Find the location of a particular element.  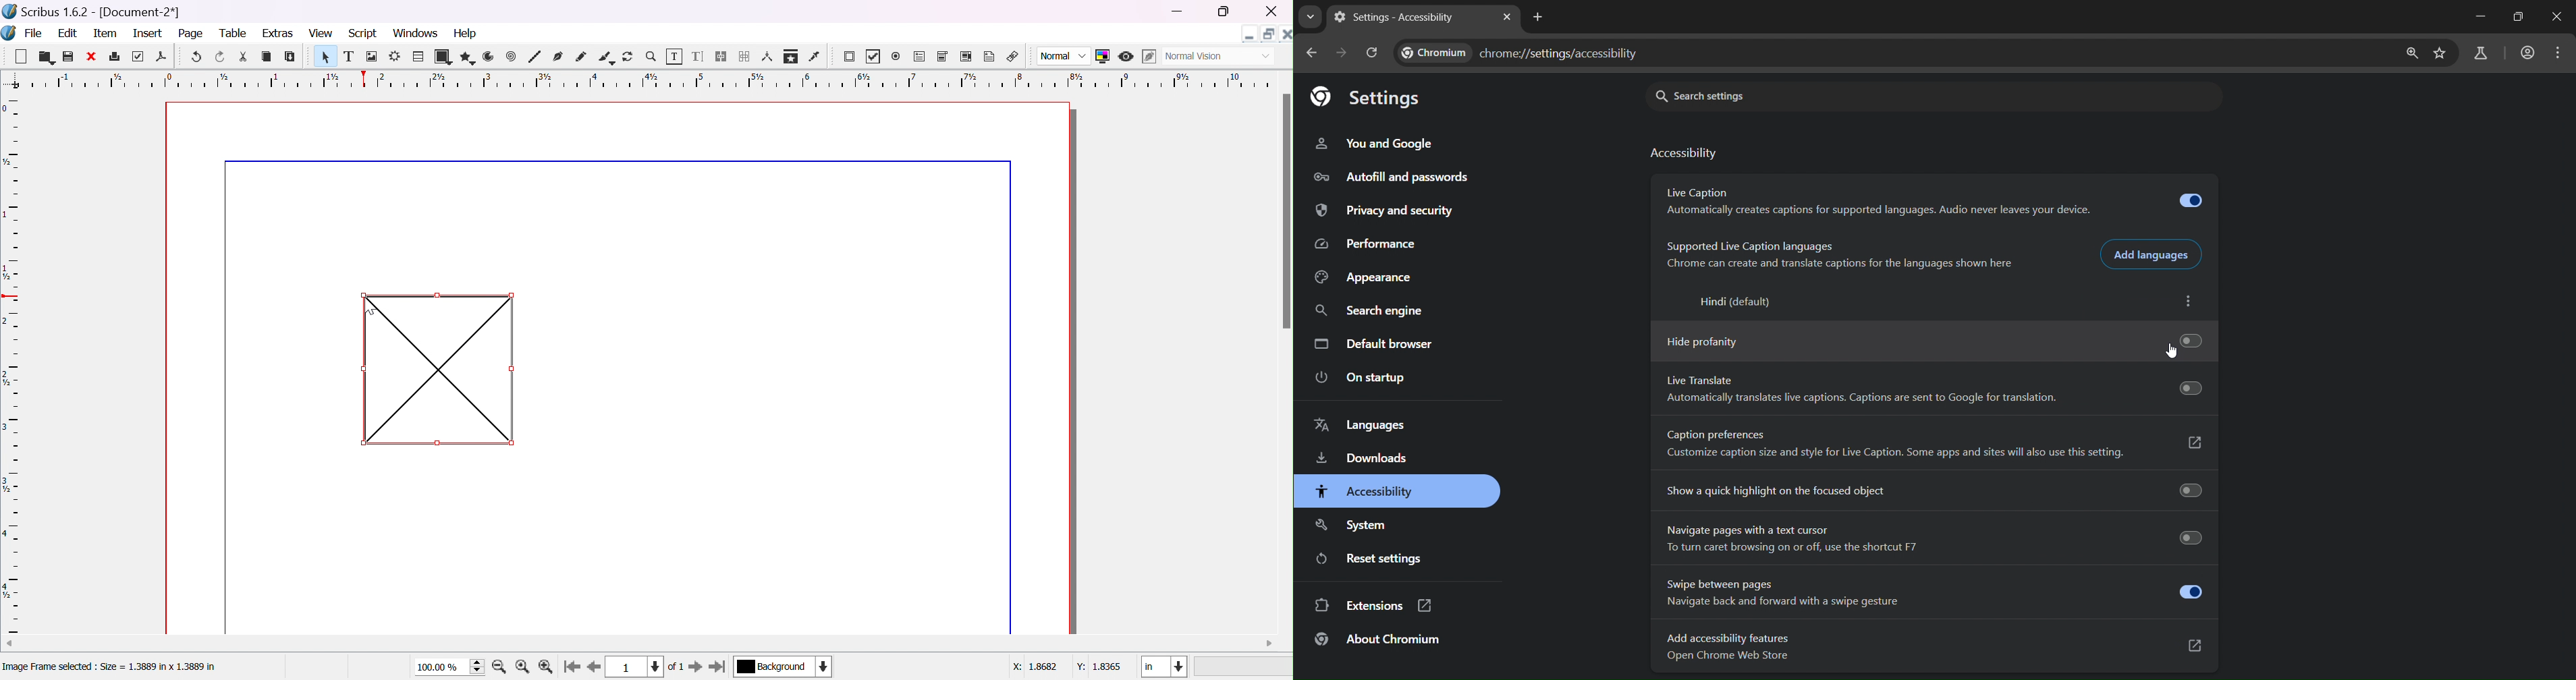

zoom is located at coordinates (2408, 54).